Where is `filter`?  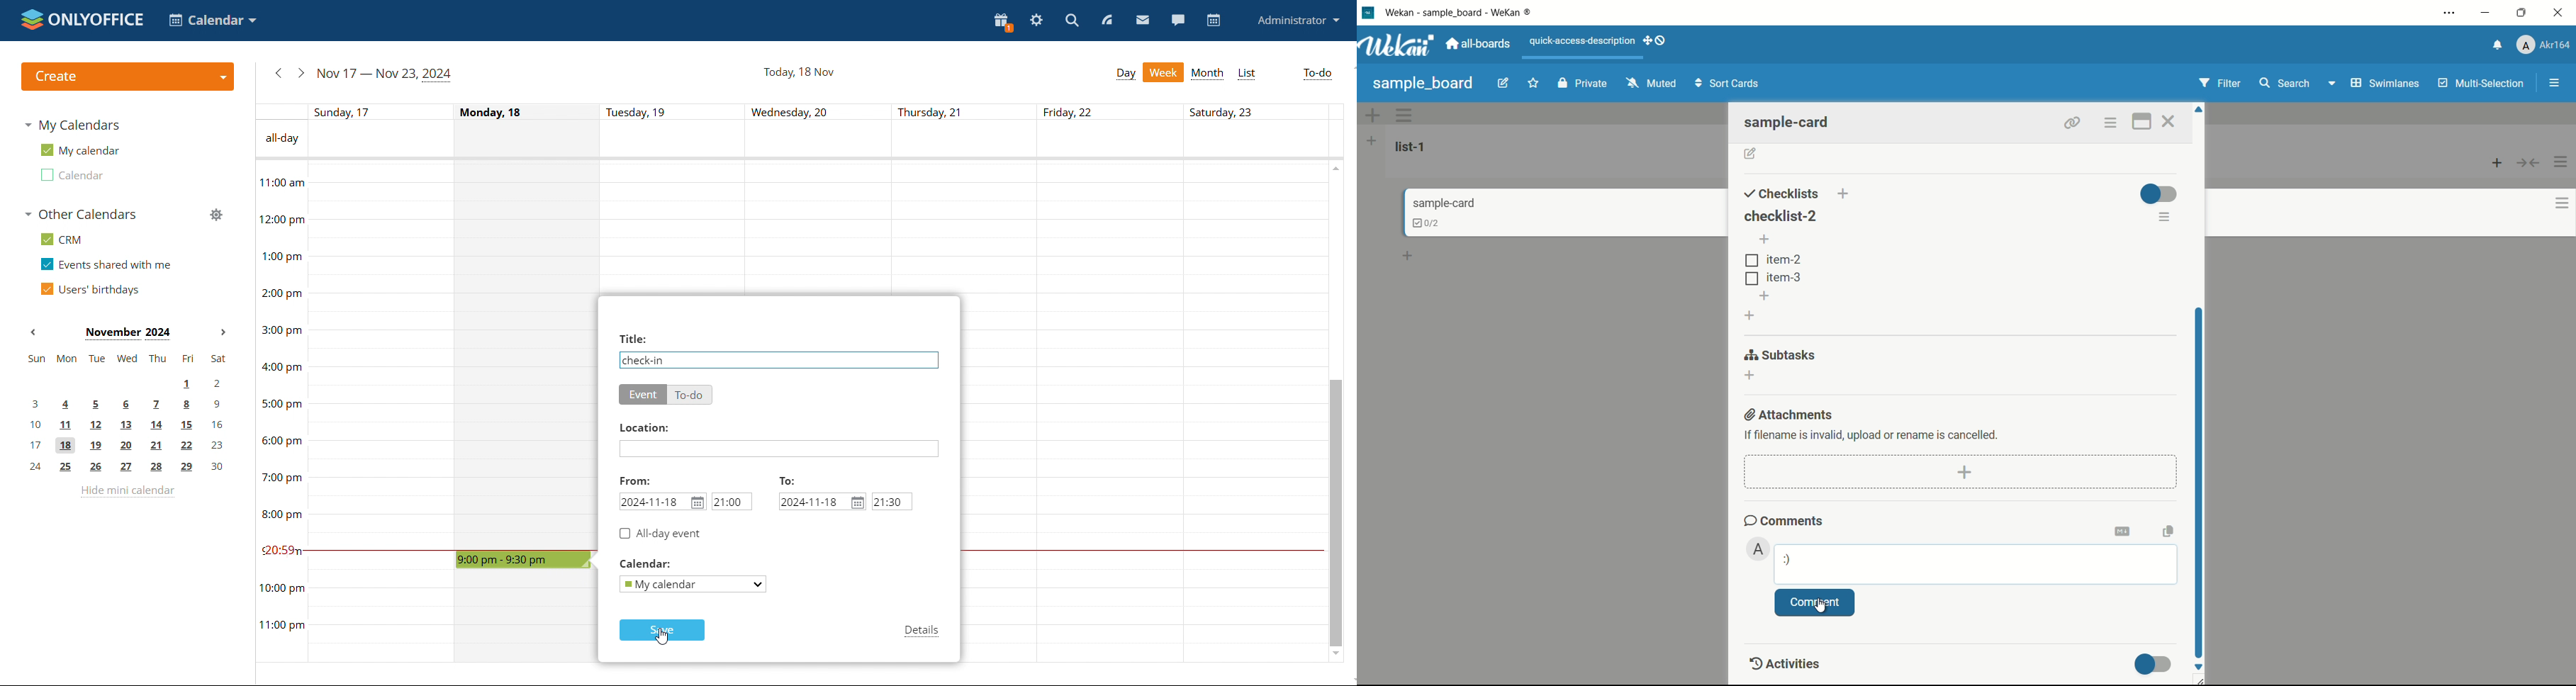 filter is located at coordinates (2221, 83).